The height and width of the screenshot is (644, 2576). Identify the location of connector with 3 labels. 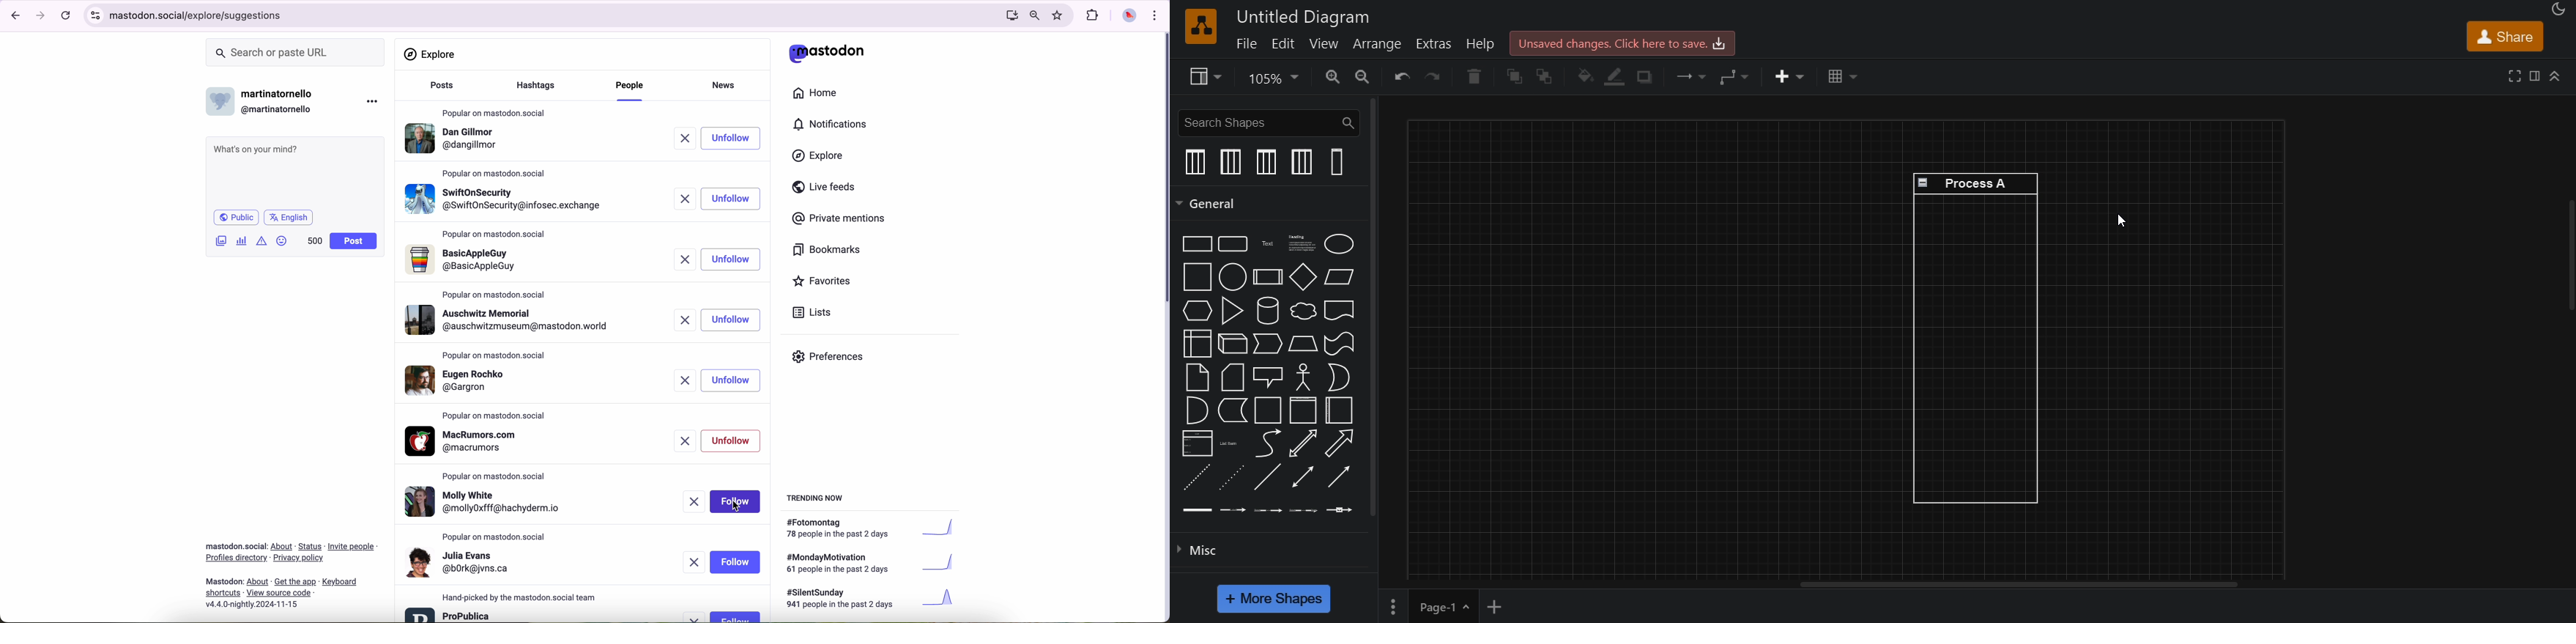
(1307, 511).